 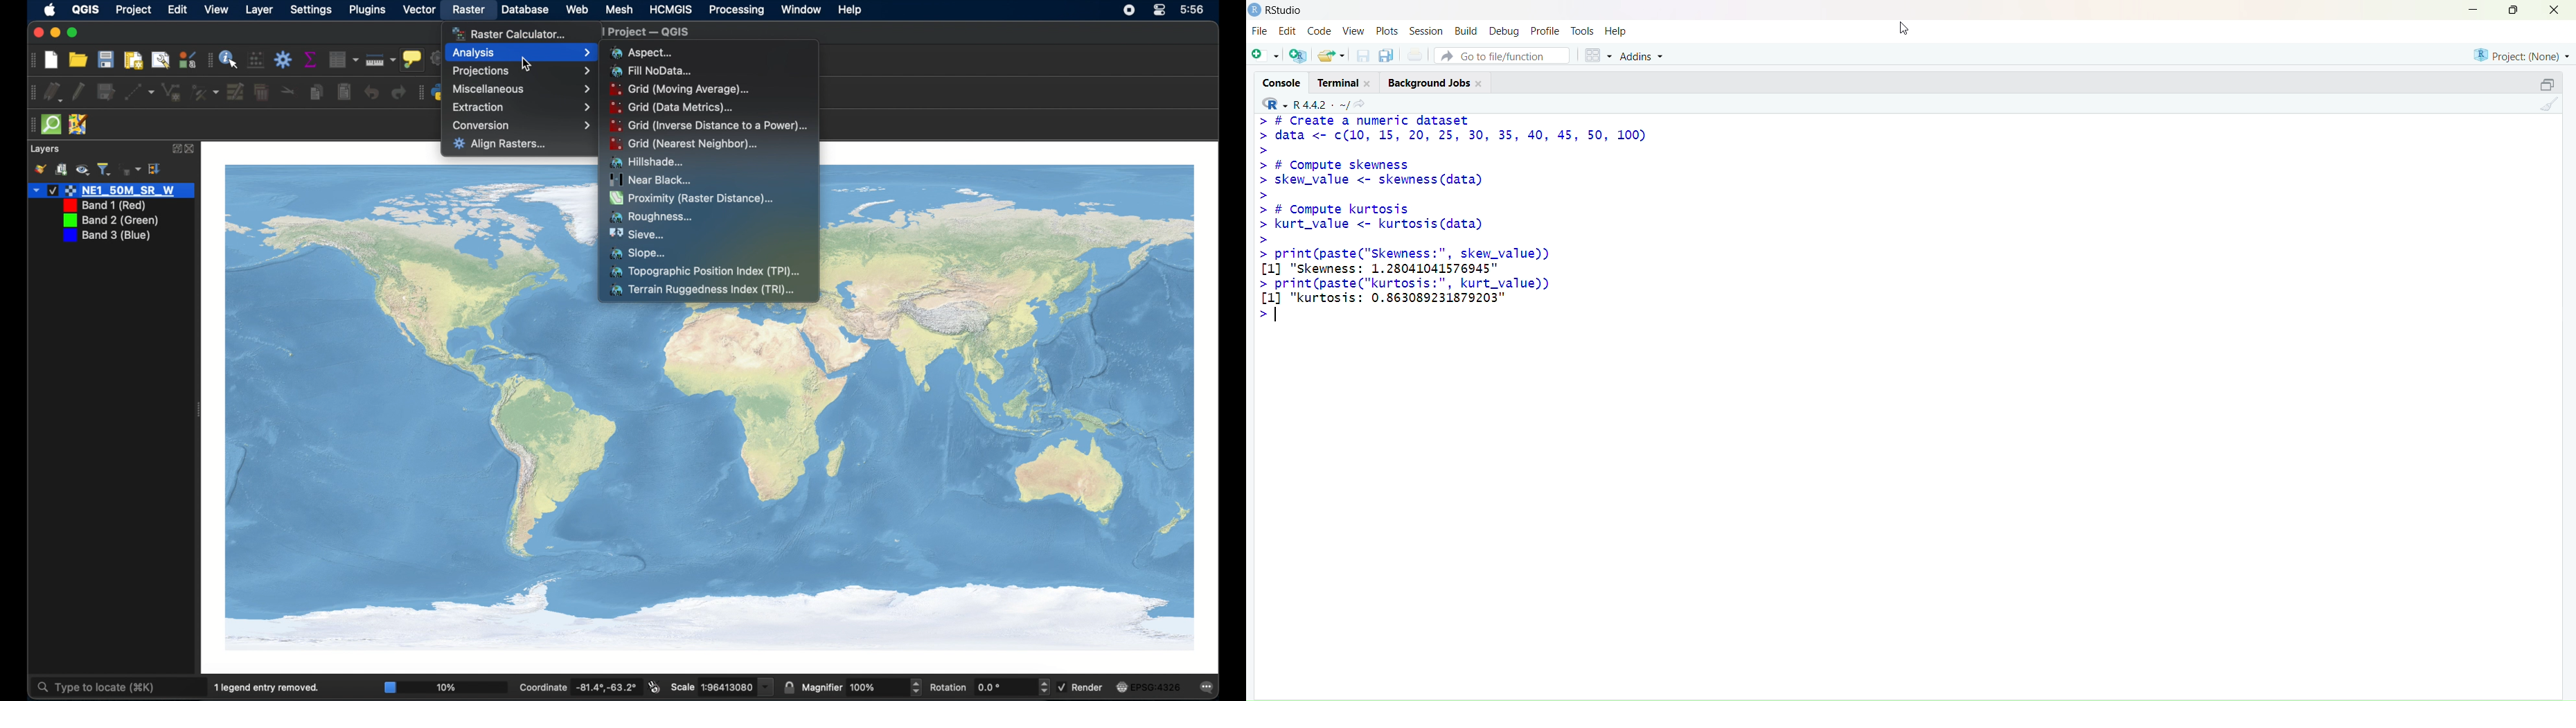 What do you see at coordinates (1261, 32) in the screenshot?
I see `File` at bounding box center [1261, 32].